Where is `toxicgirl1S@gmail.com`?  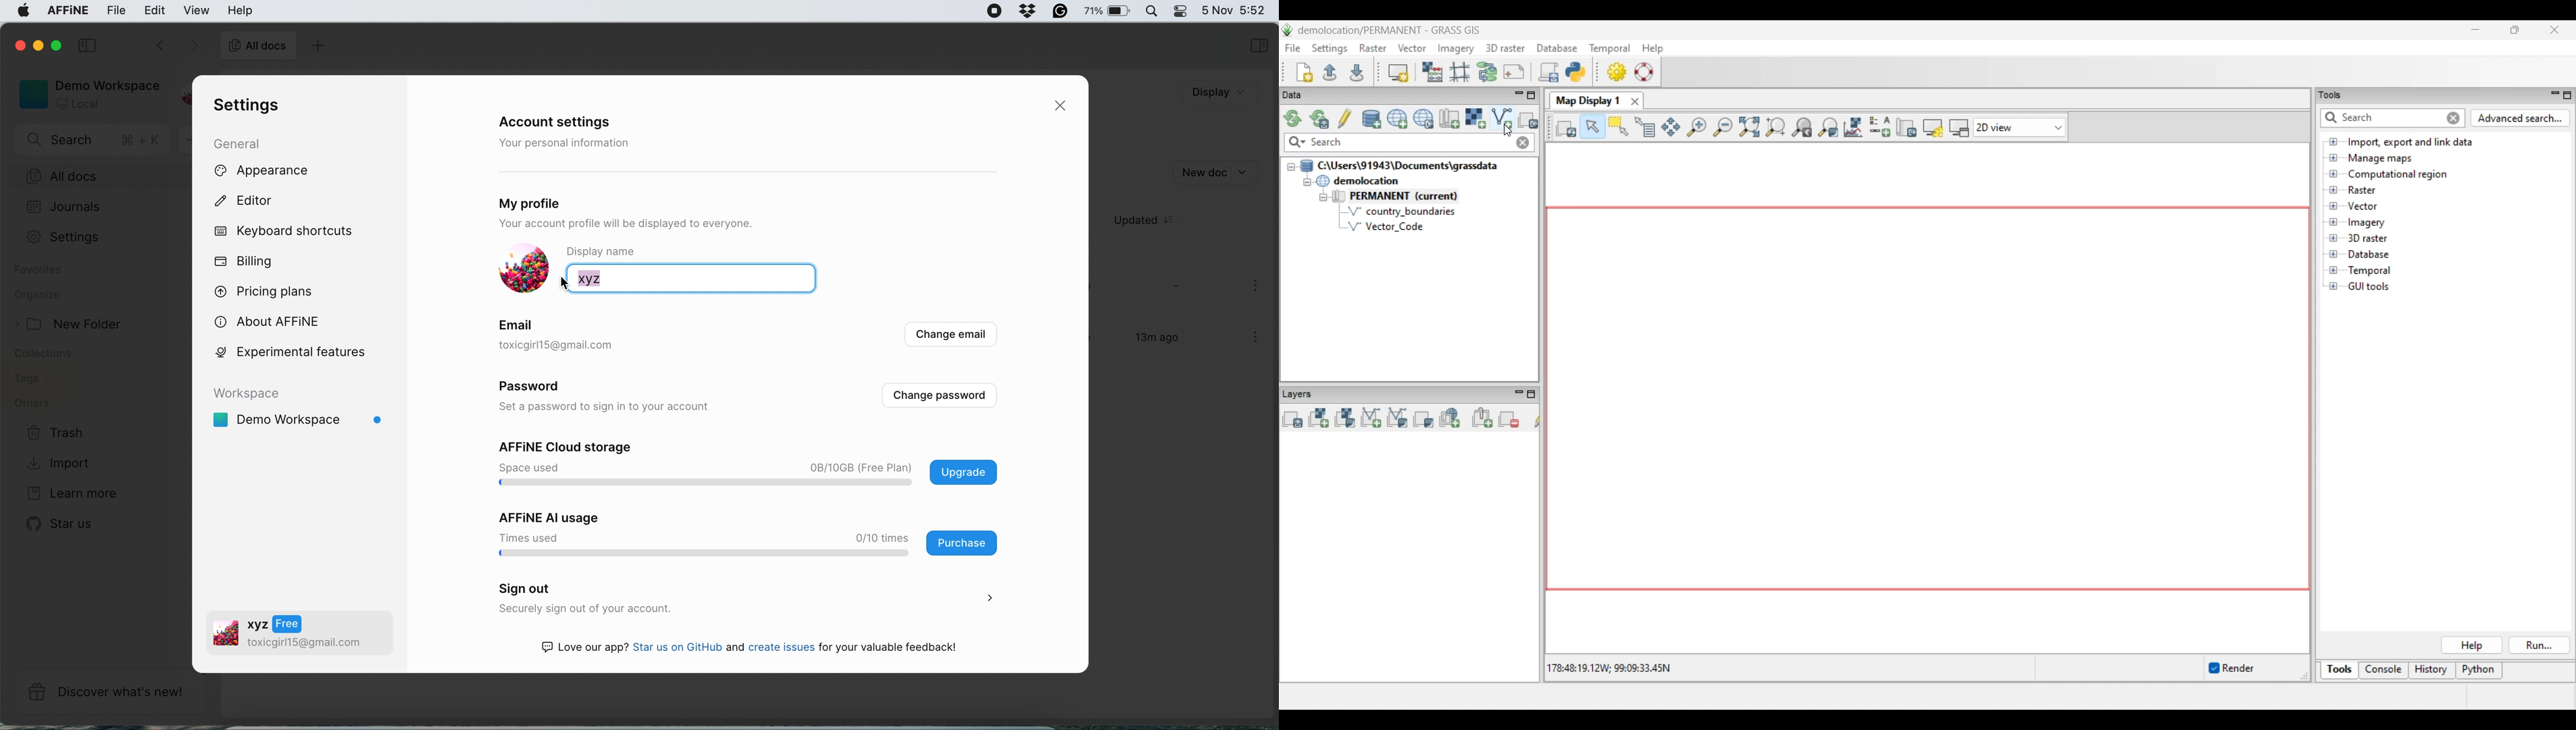 toxicgirl1S@gmail.com is located at coordinates (575, 346).